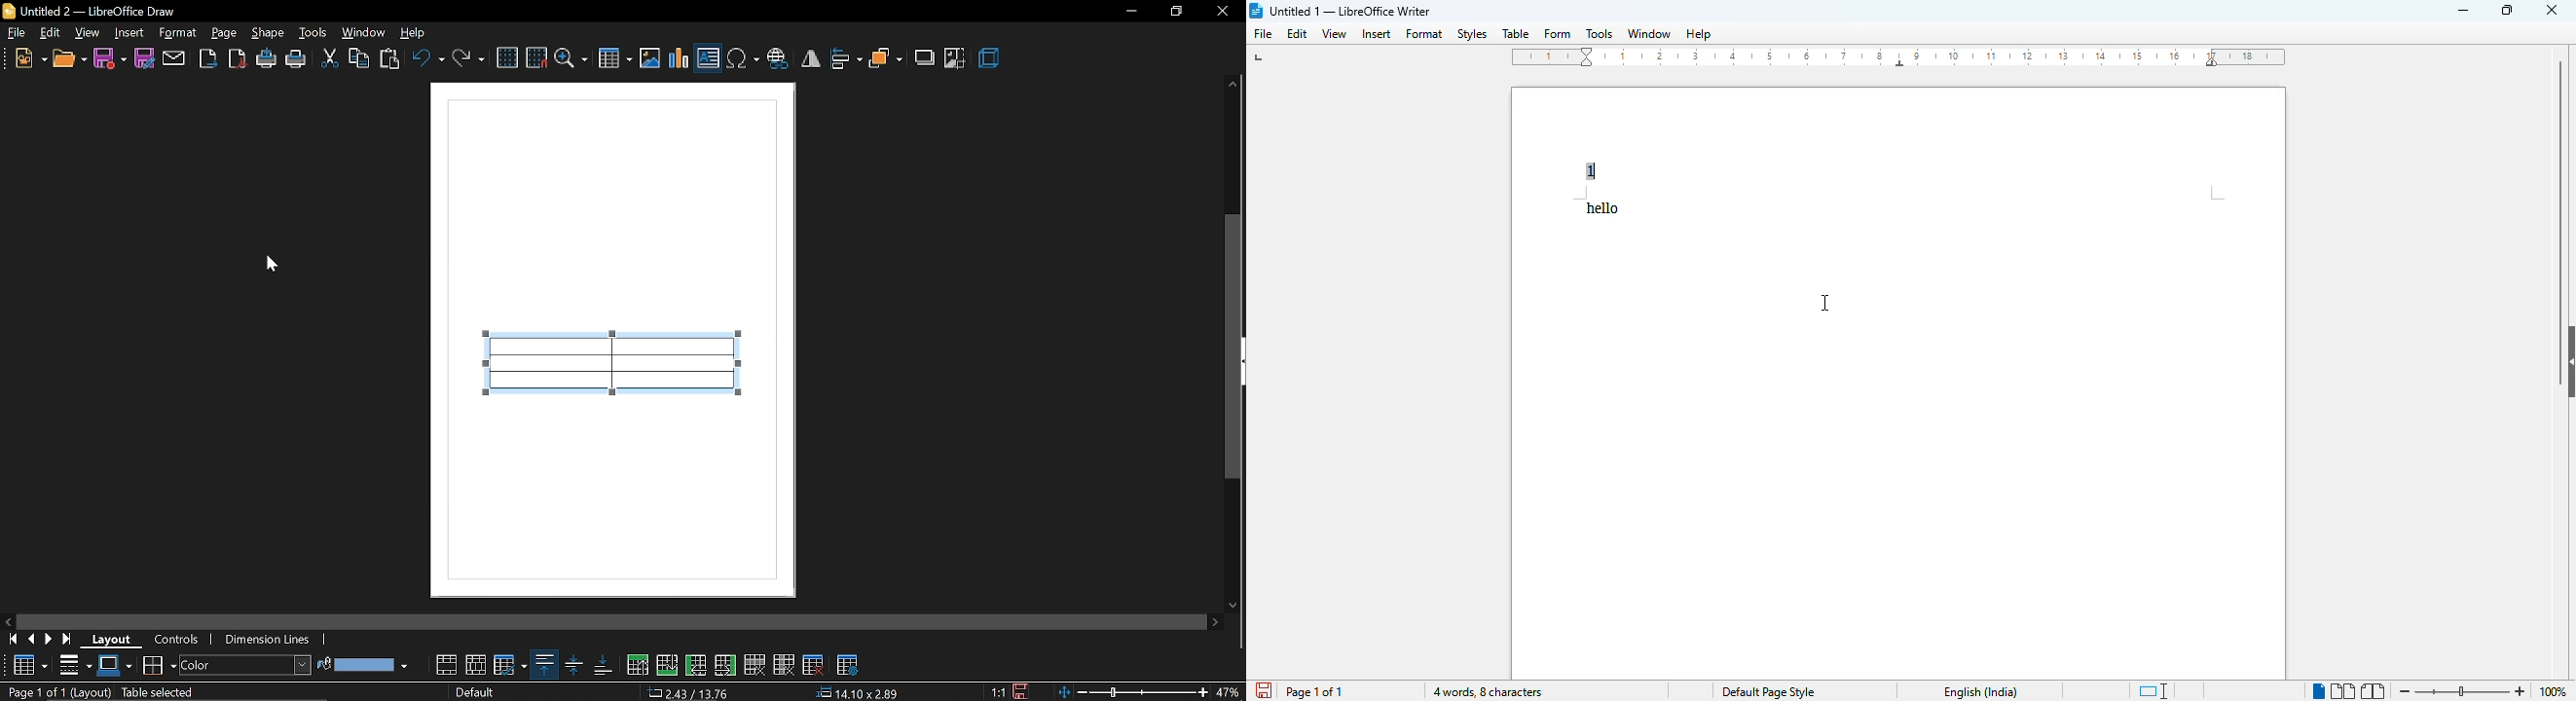  Describe the element at coordinates (268, 33) in the screenshot. I see `shape` at that location.